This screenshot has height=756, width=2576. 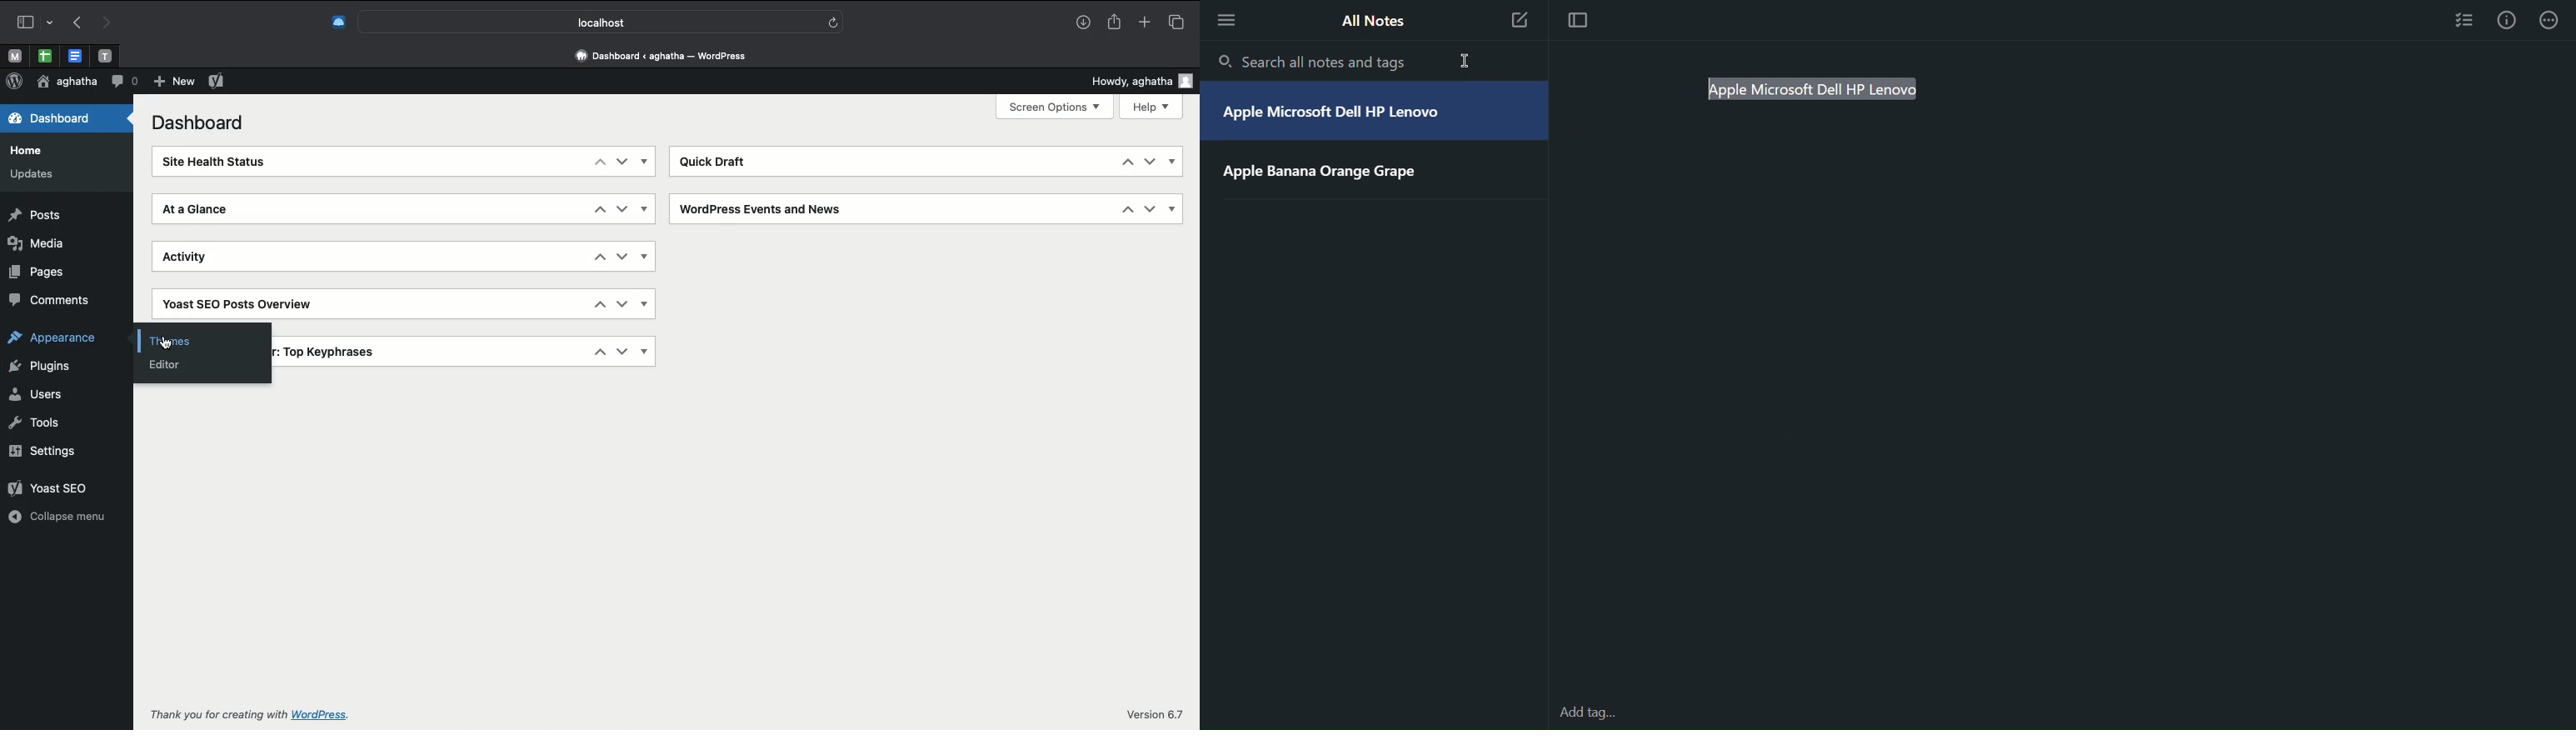 I want to click on Focus mode, so click(x=1579, y=24).